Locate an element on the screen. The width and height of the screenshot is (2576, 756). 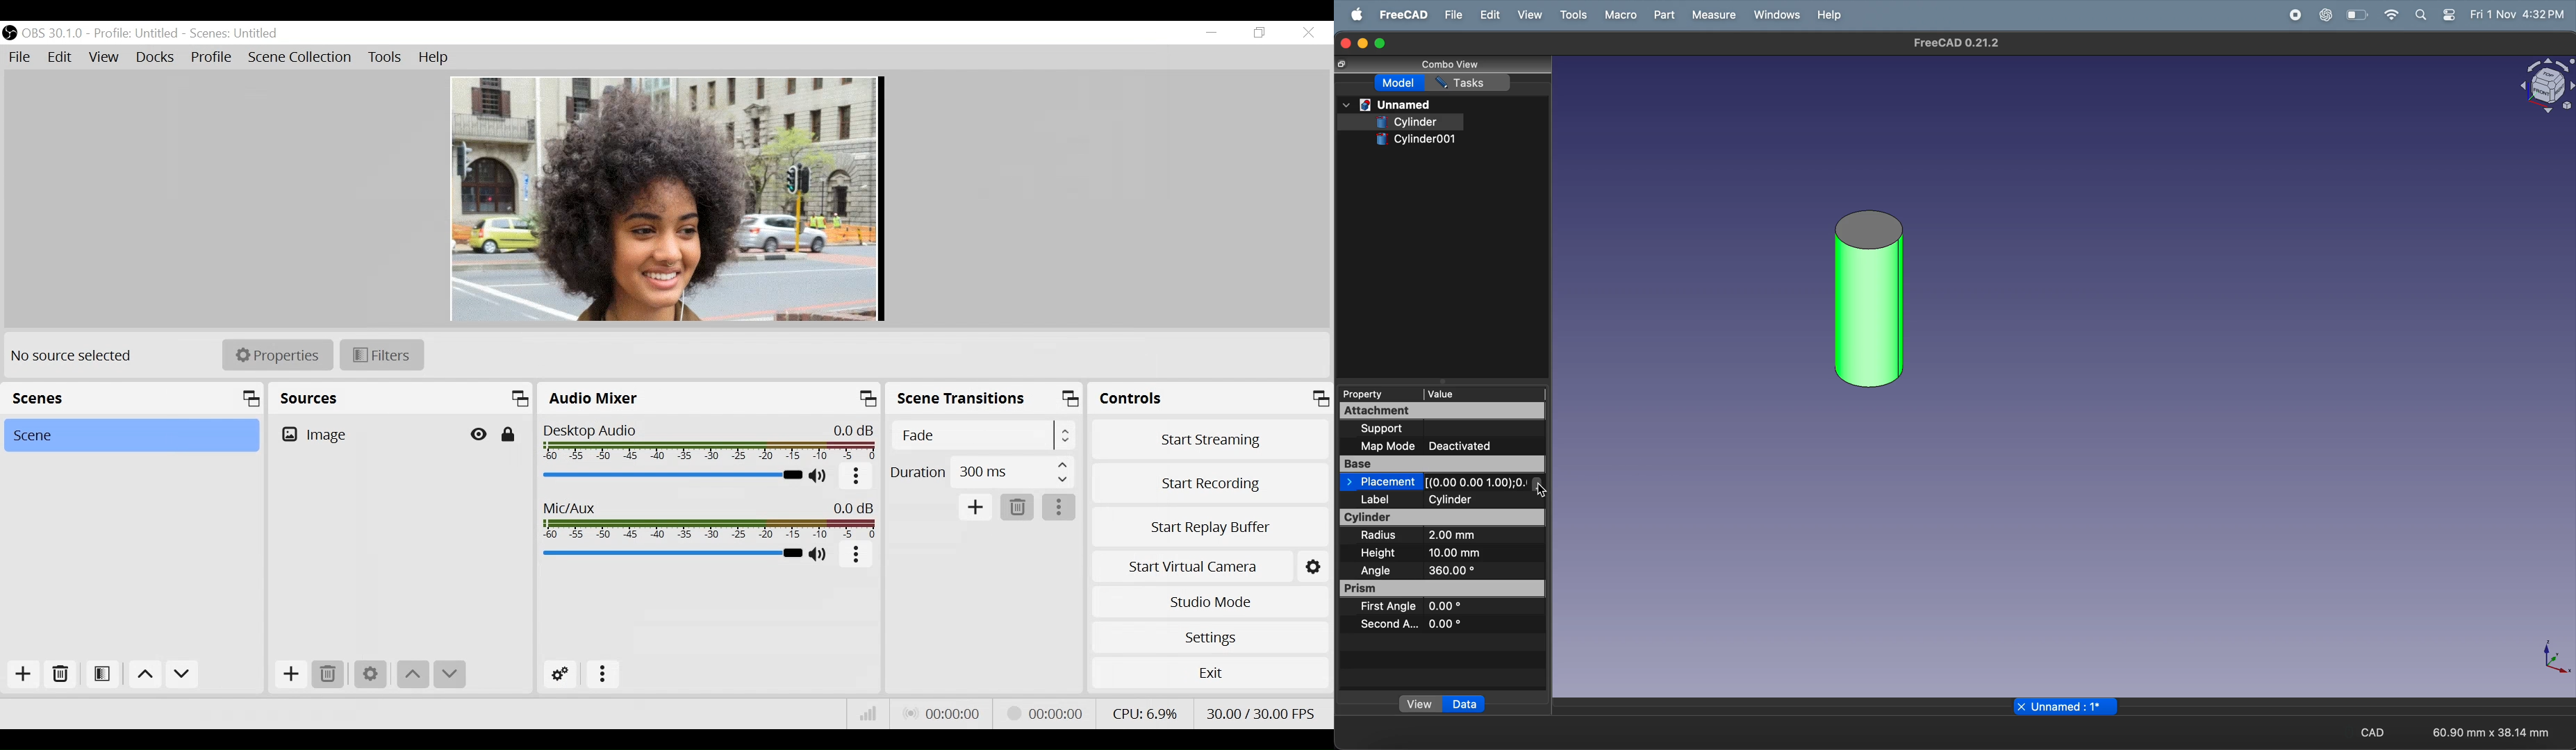
Properties is located at coordinates (279, 356).